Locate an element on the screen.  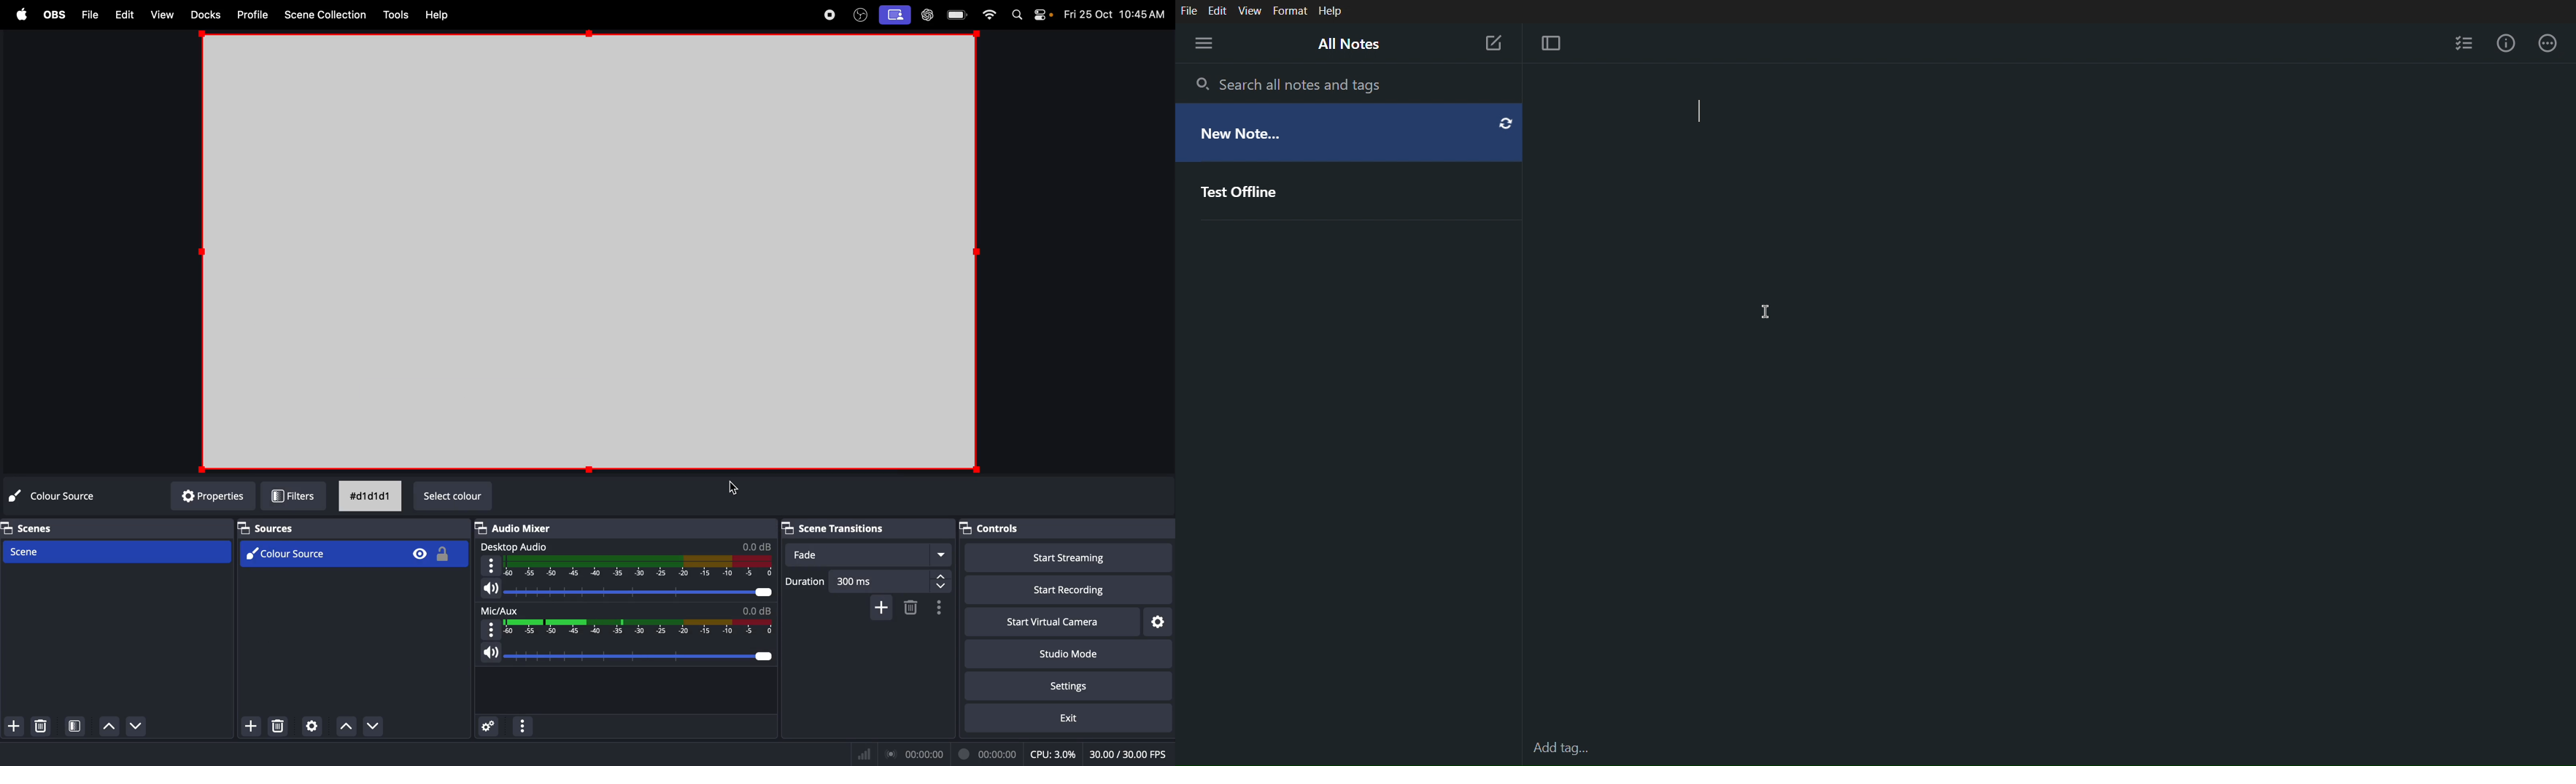
delete is located at coordinates (44, 726).